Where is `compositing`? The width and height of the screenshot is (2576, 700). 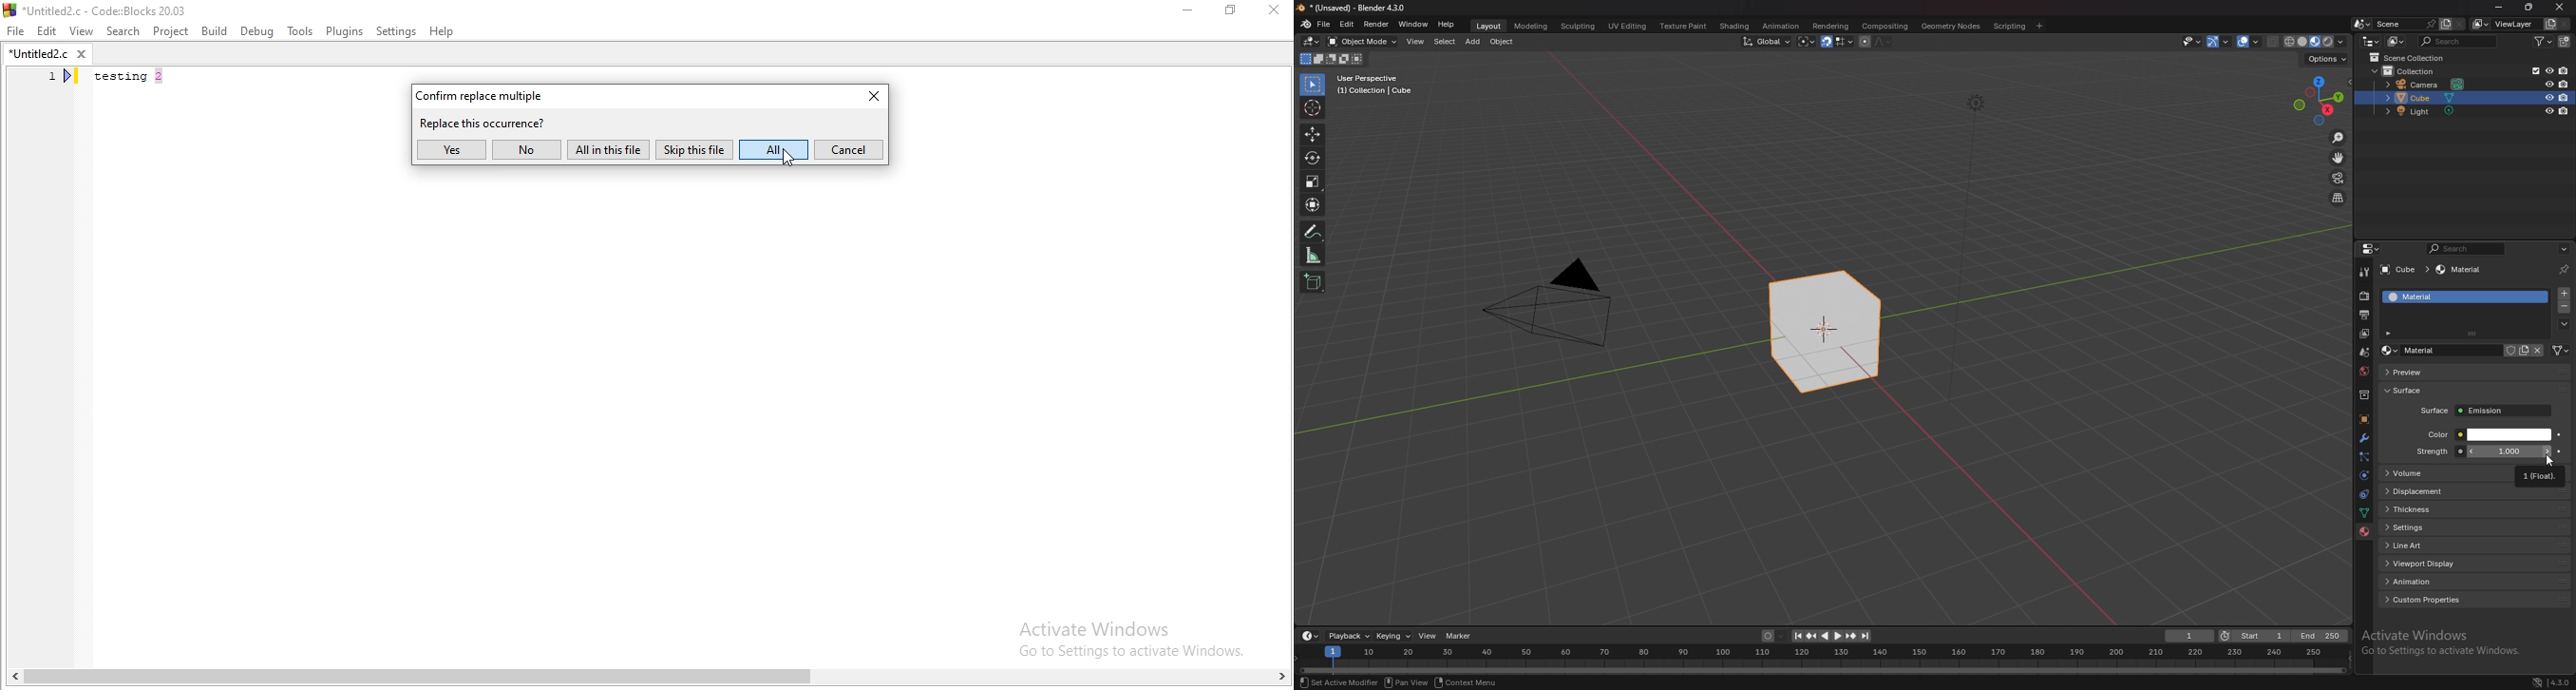 compositing is located at coordinates (1884, 26).